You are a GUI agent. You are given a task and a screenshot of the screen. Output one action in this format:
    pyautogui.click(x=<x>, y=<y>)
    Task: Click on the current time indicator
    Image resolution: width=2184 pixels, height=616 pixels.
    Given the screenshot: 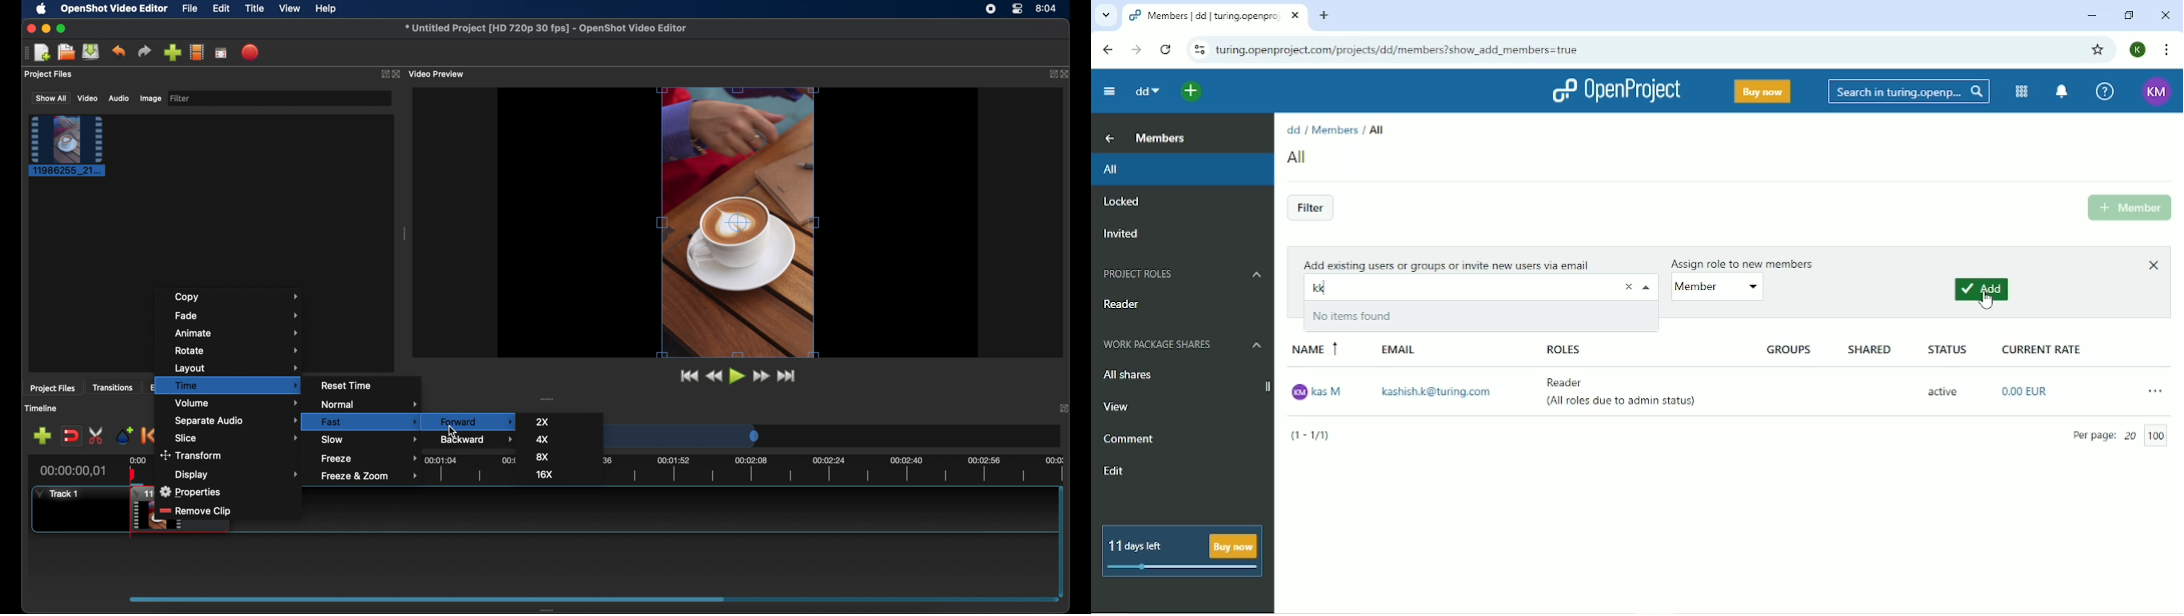 What is the action you would take?
    pyautogui.click(x=73, y=471)
    